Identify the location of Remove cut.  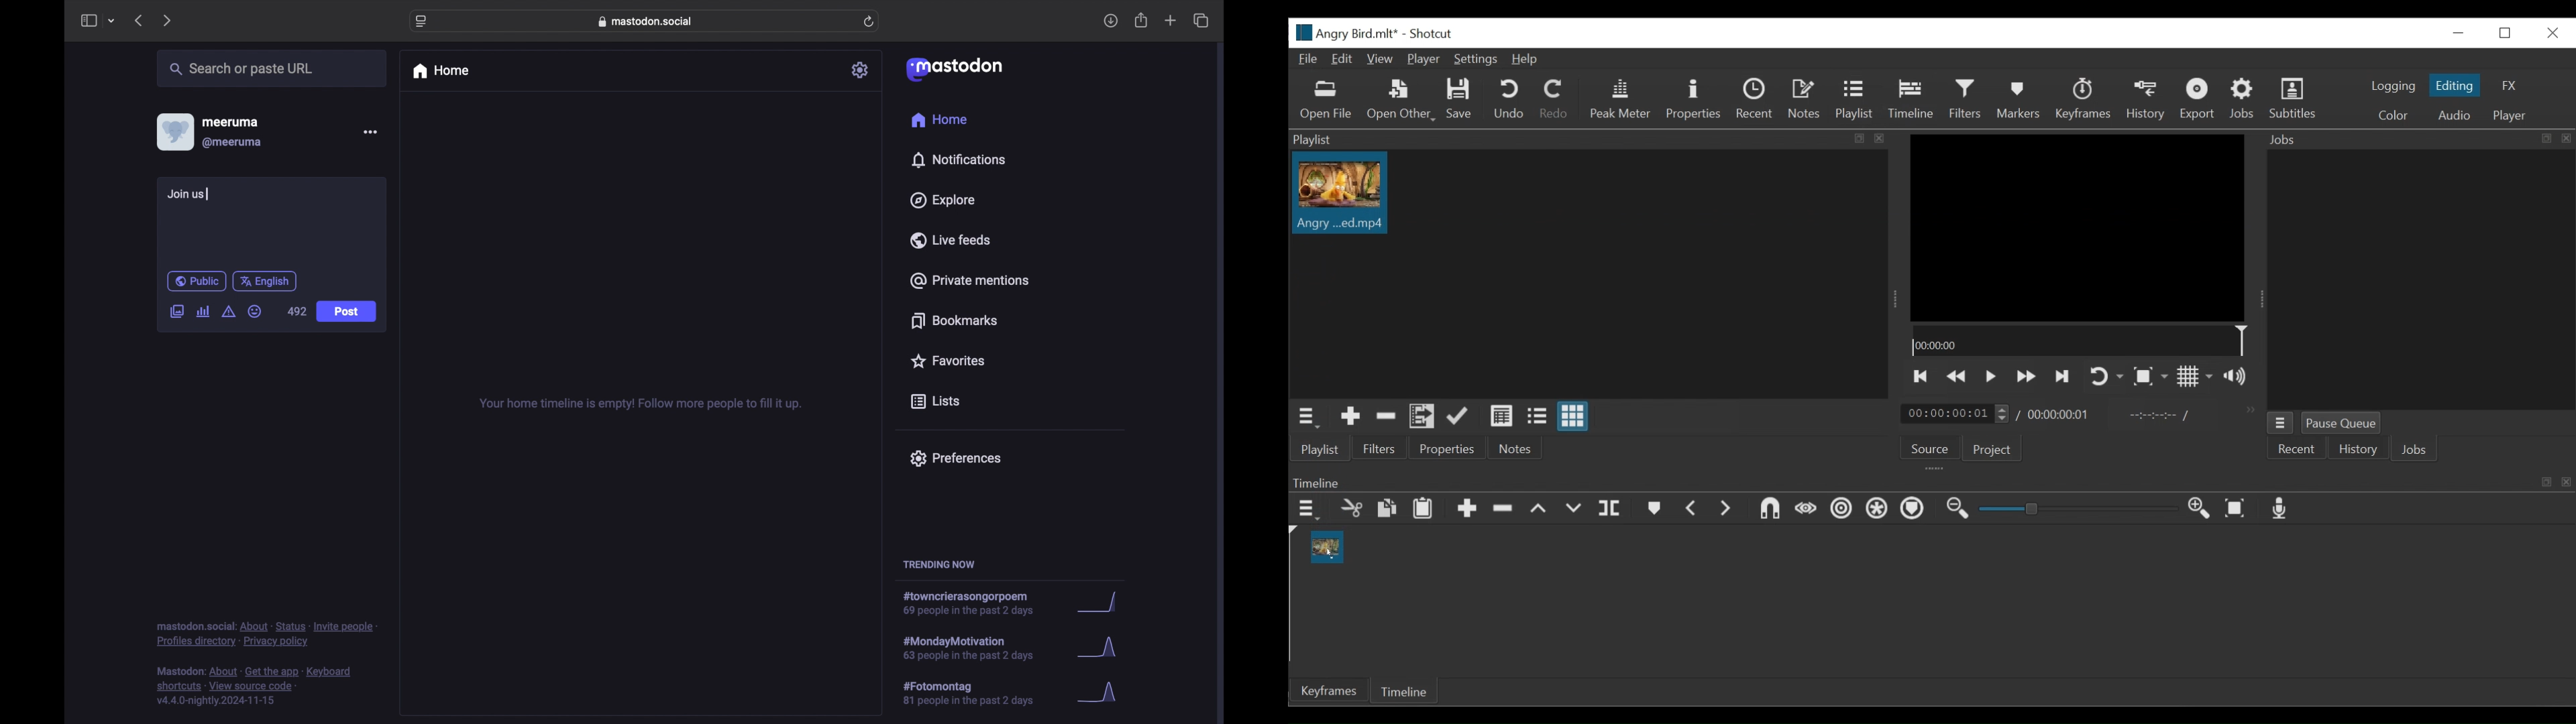
(1503, 507).